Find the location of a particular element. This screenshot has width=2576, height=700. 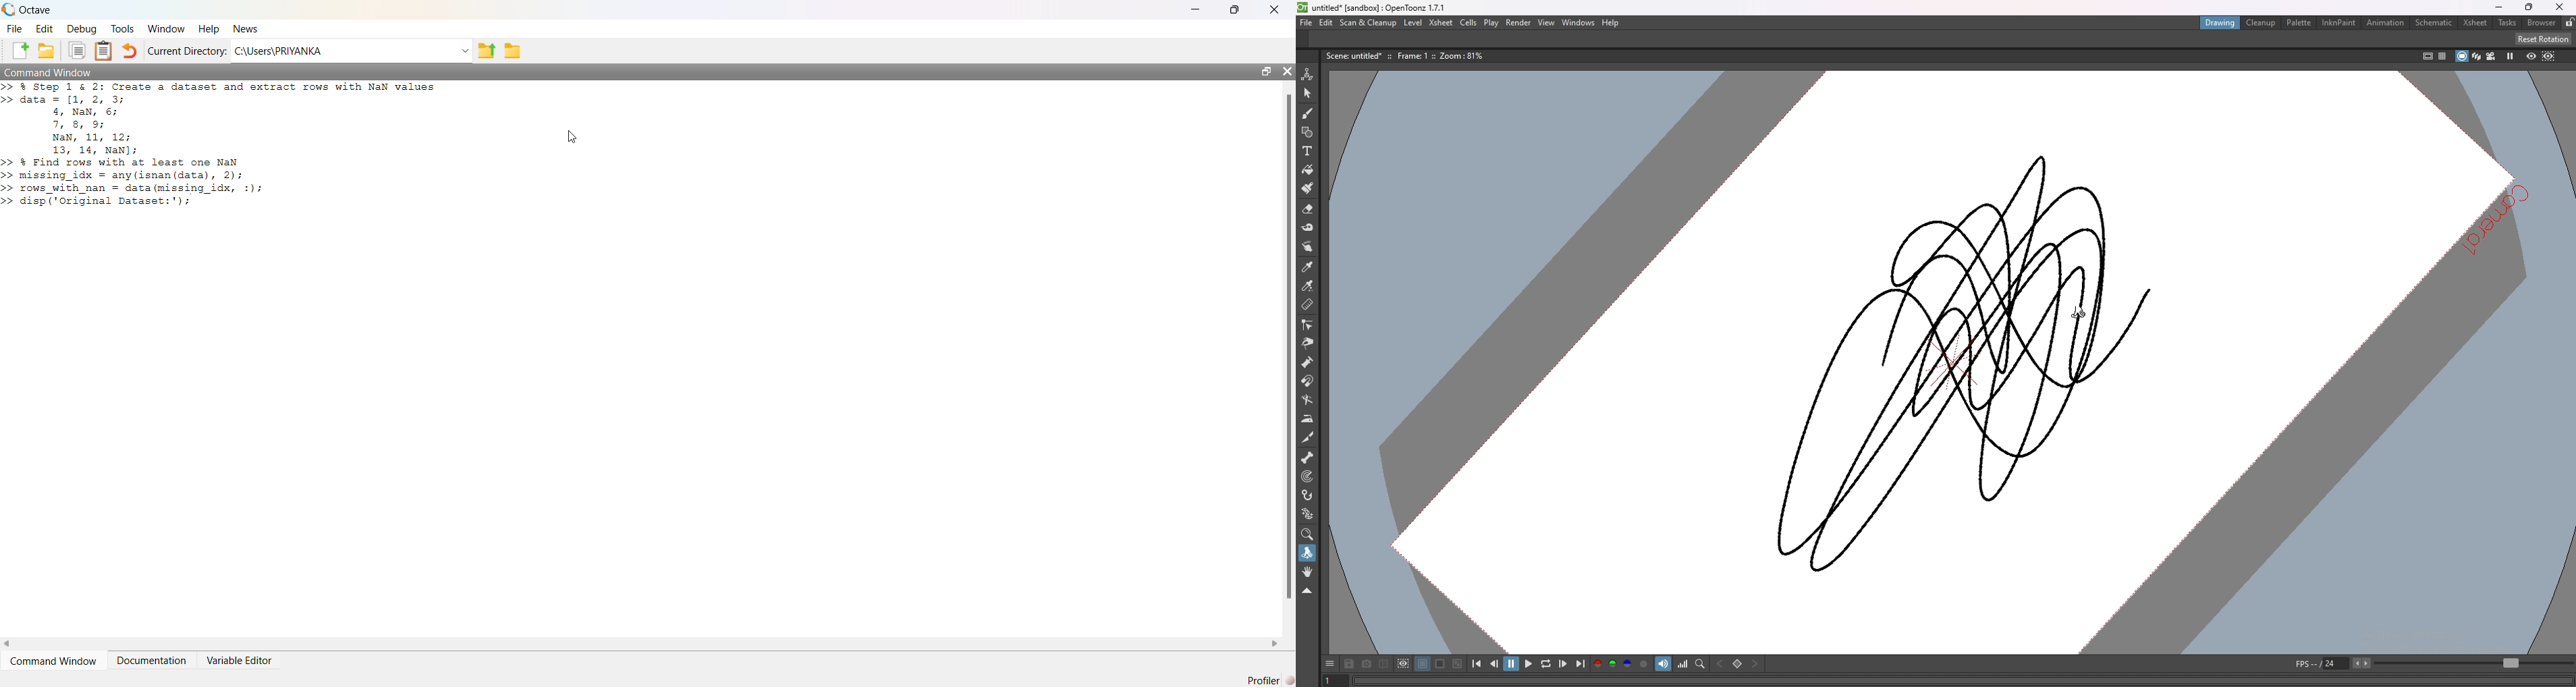

define sub camera is located at coordinates (1404, 664).